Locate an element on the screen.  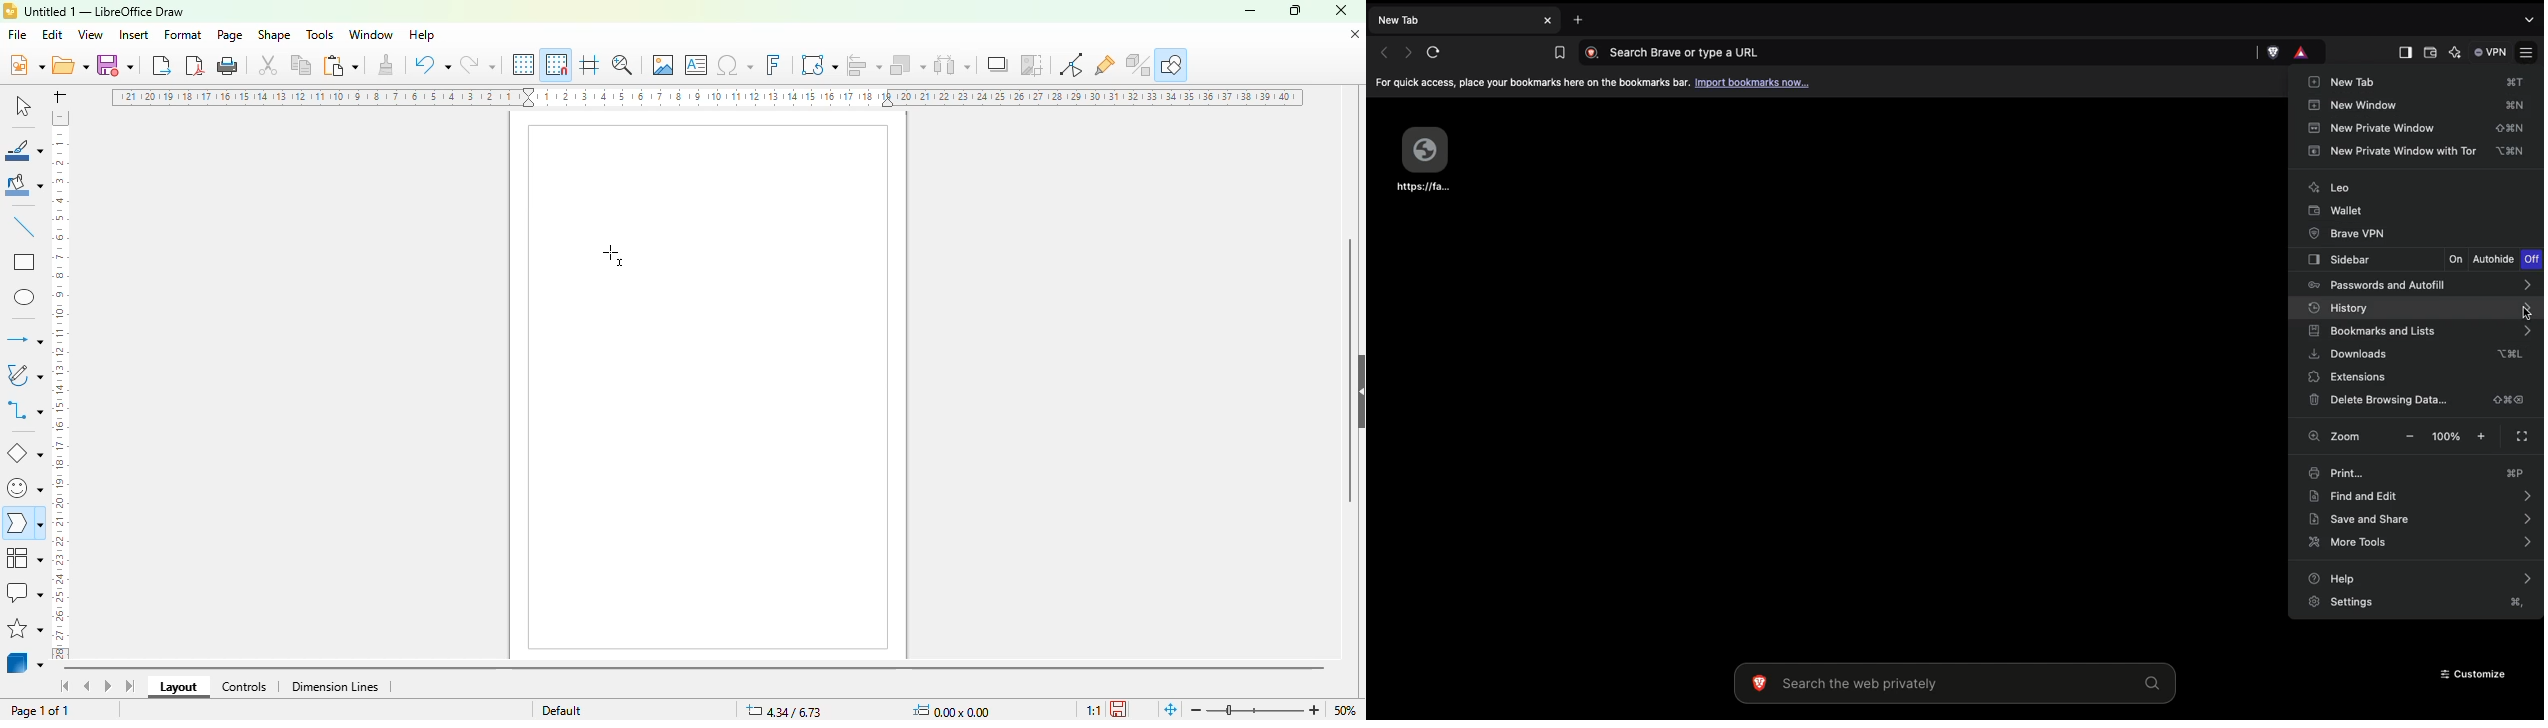
edit is located at coordinates (52, 35).